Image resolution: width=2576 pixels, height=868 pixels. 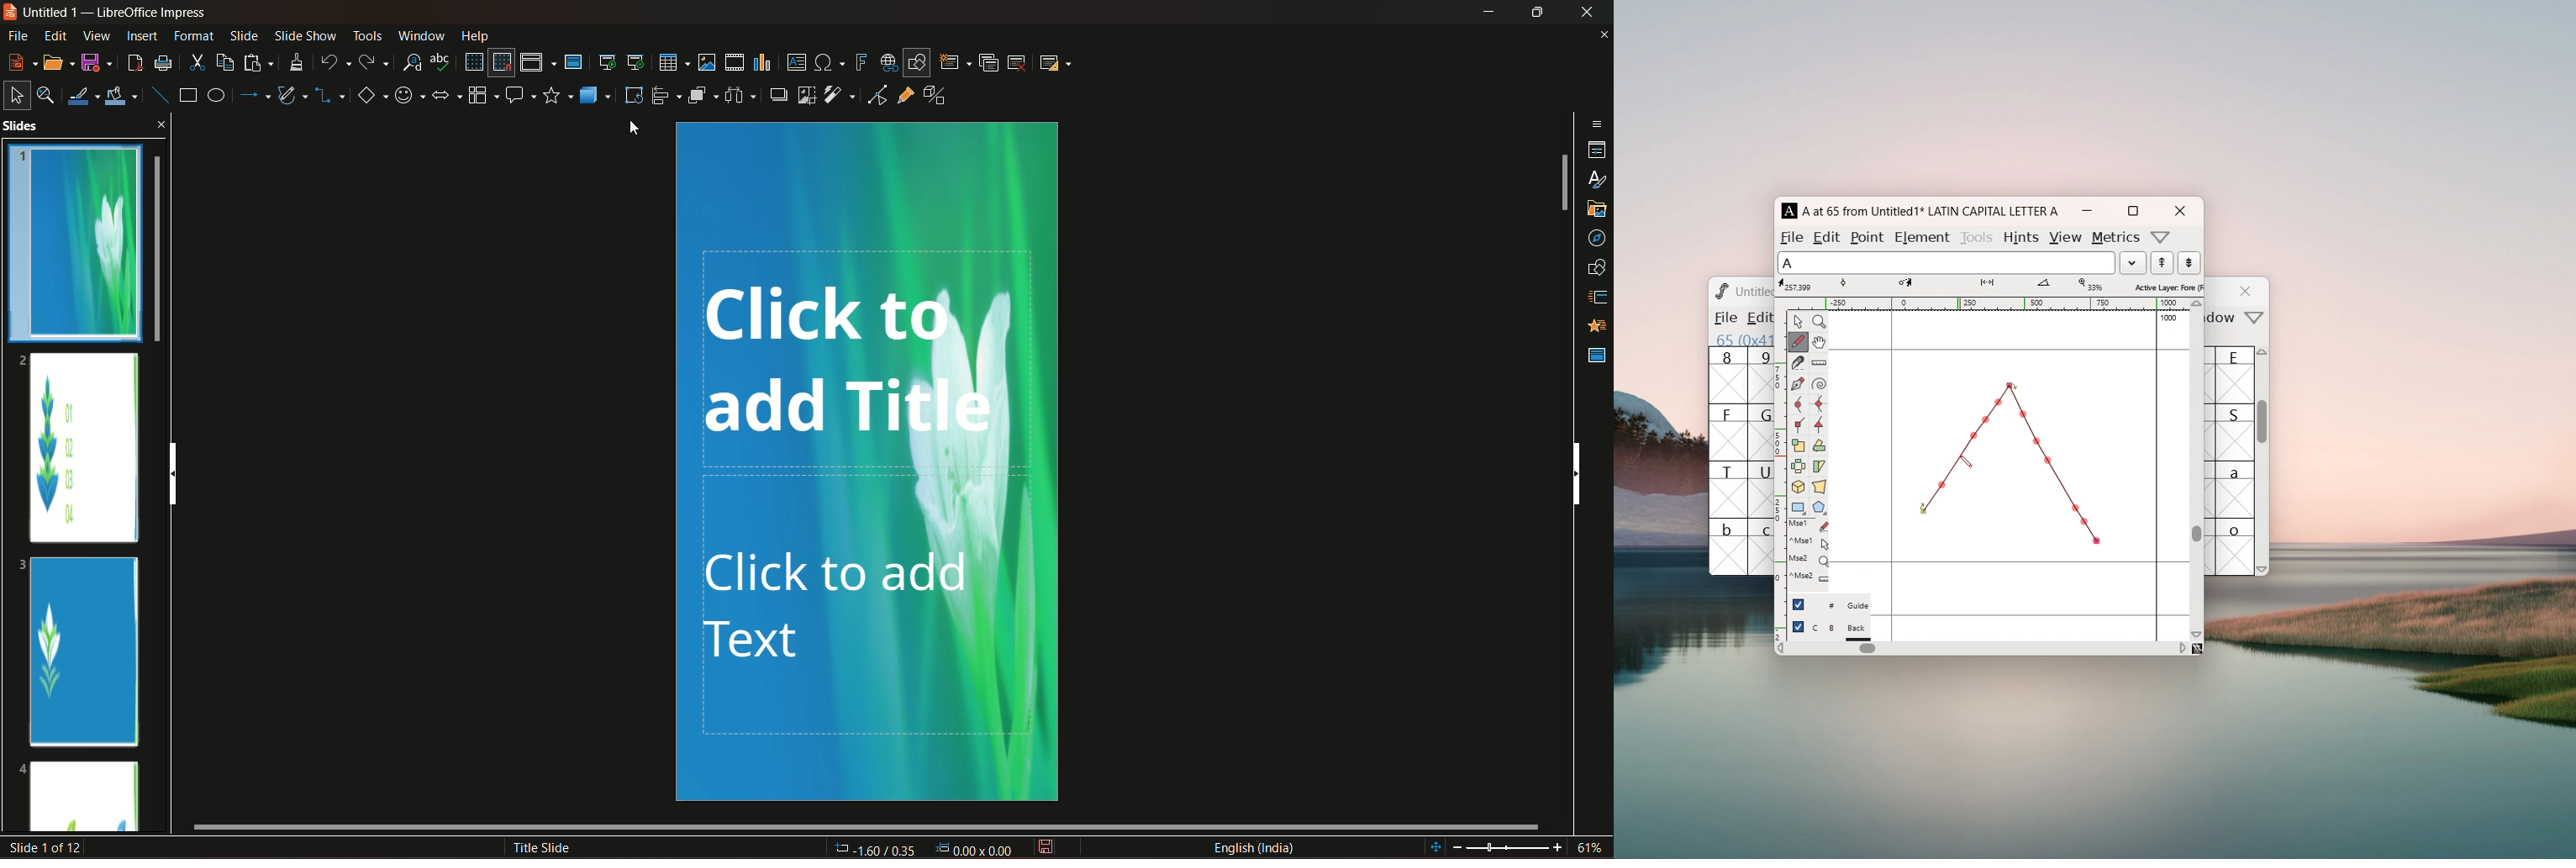 I want to click on a, so click(x=2236, y=489).